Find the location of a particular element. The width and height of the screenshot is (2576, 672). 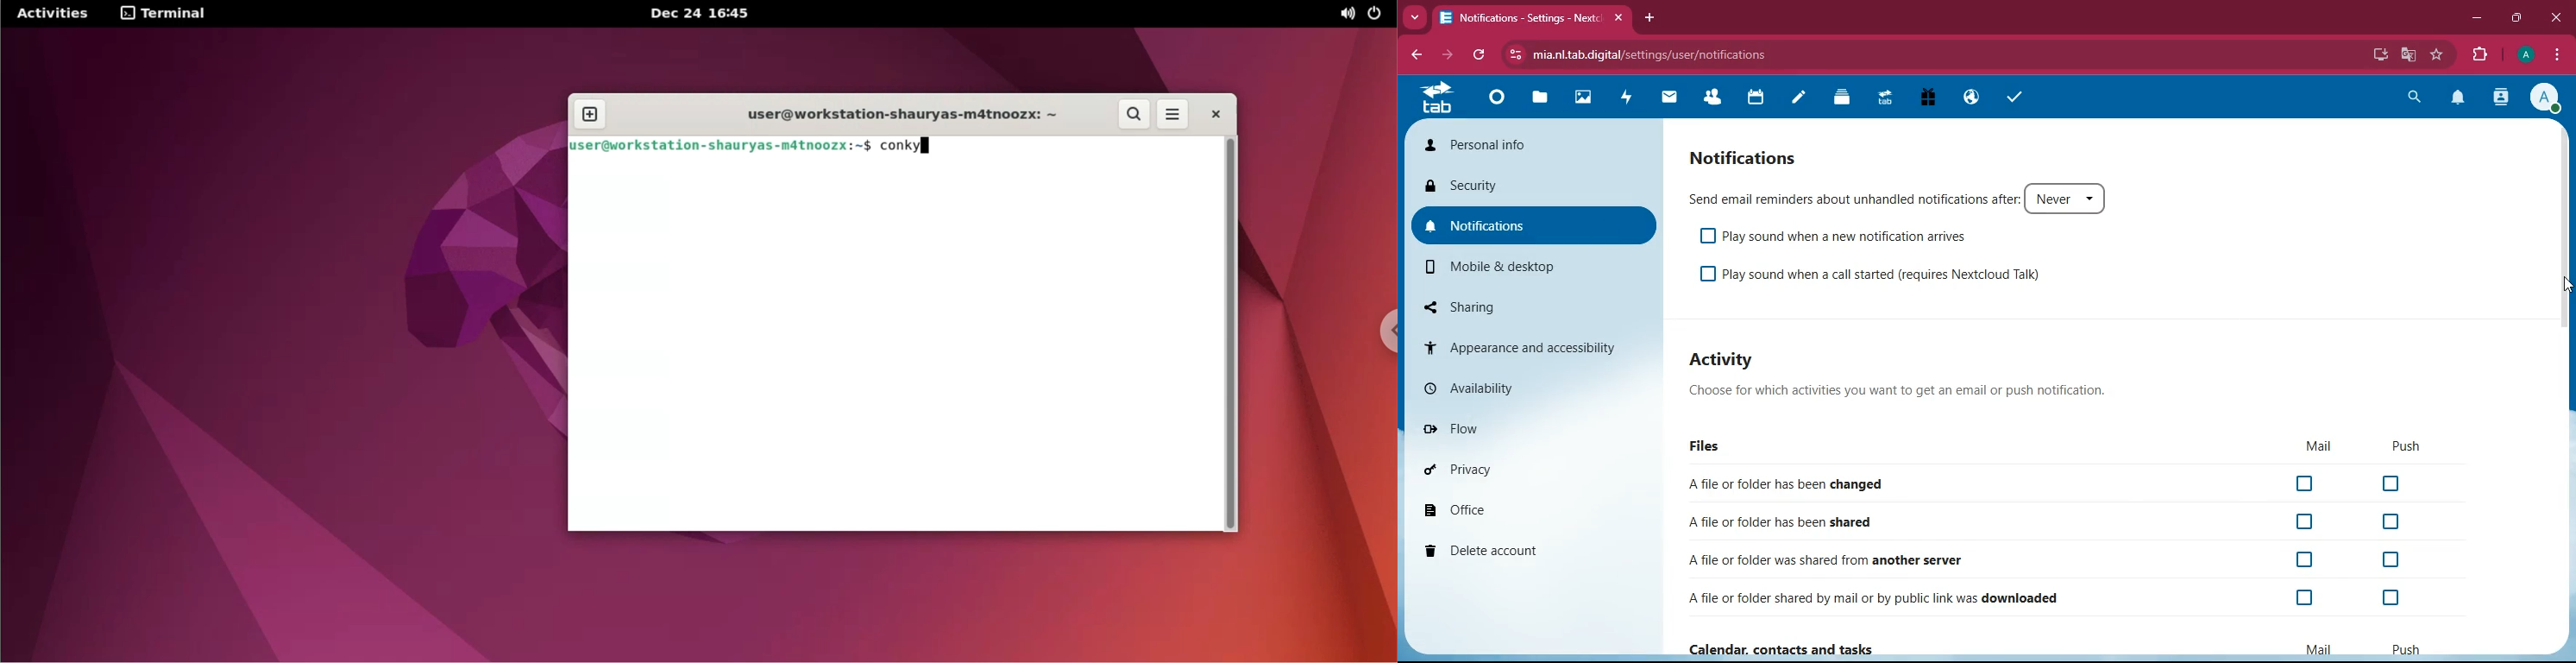

Push is located at coordinates (2409, 650).